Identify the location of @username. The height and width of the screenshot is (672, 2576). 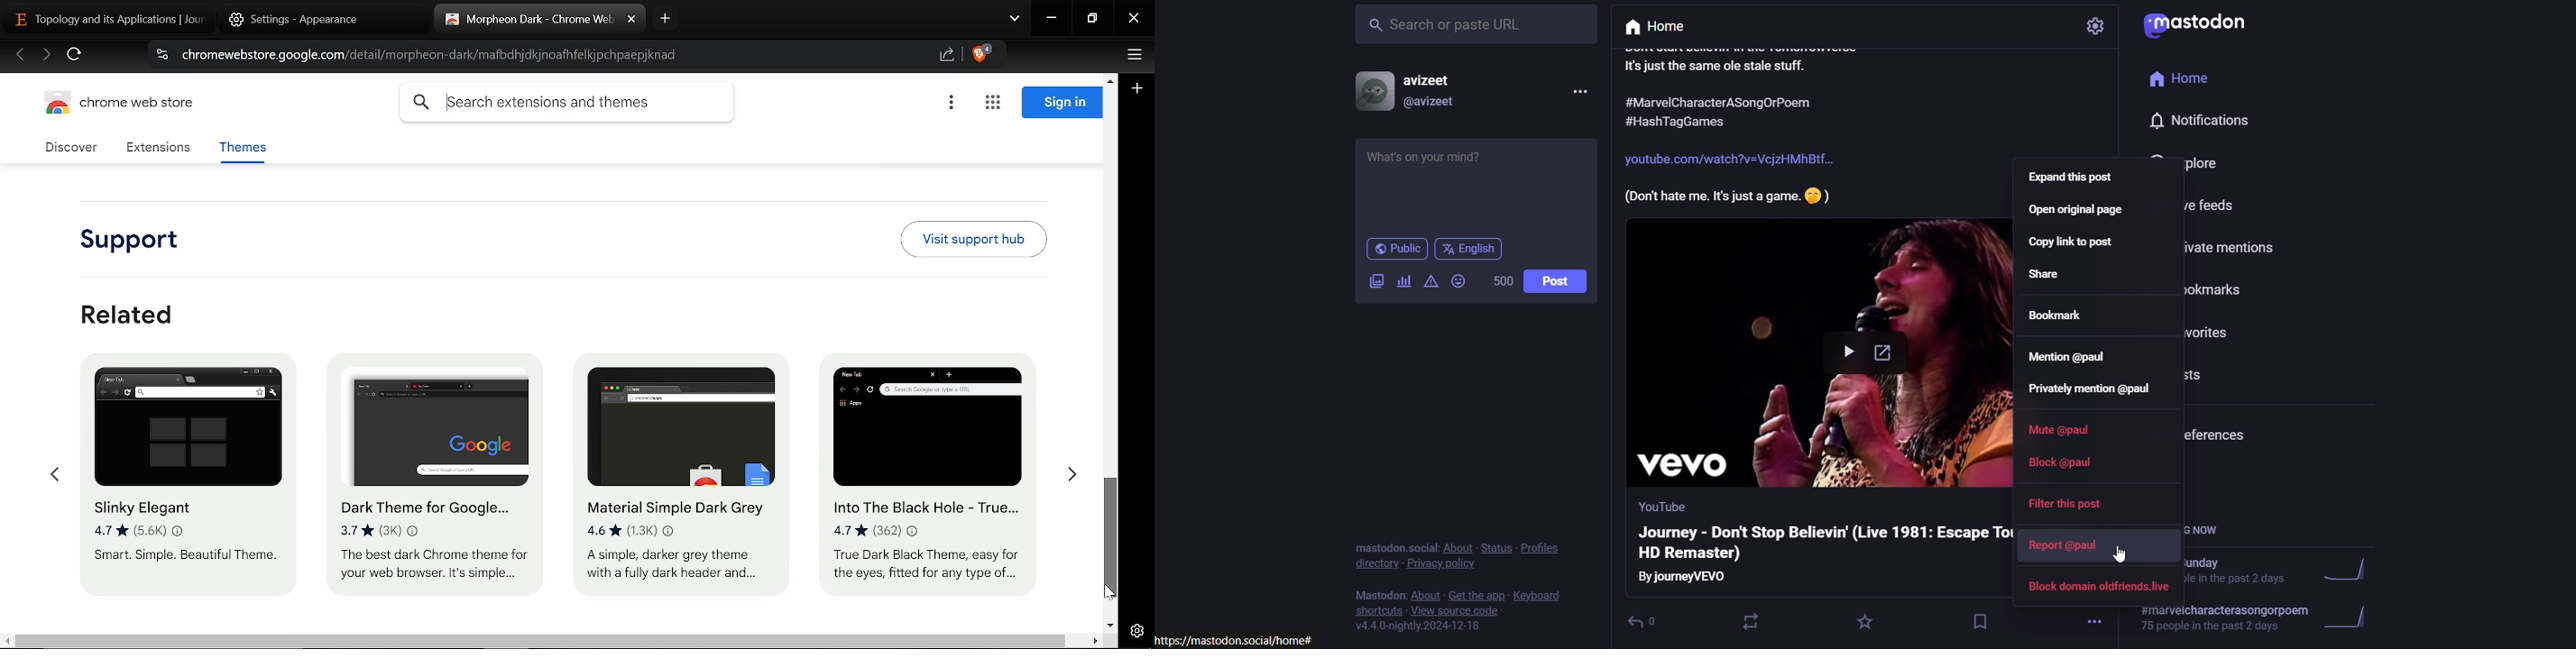
(1430, 105).